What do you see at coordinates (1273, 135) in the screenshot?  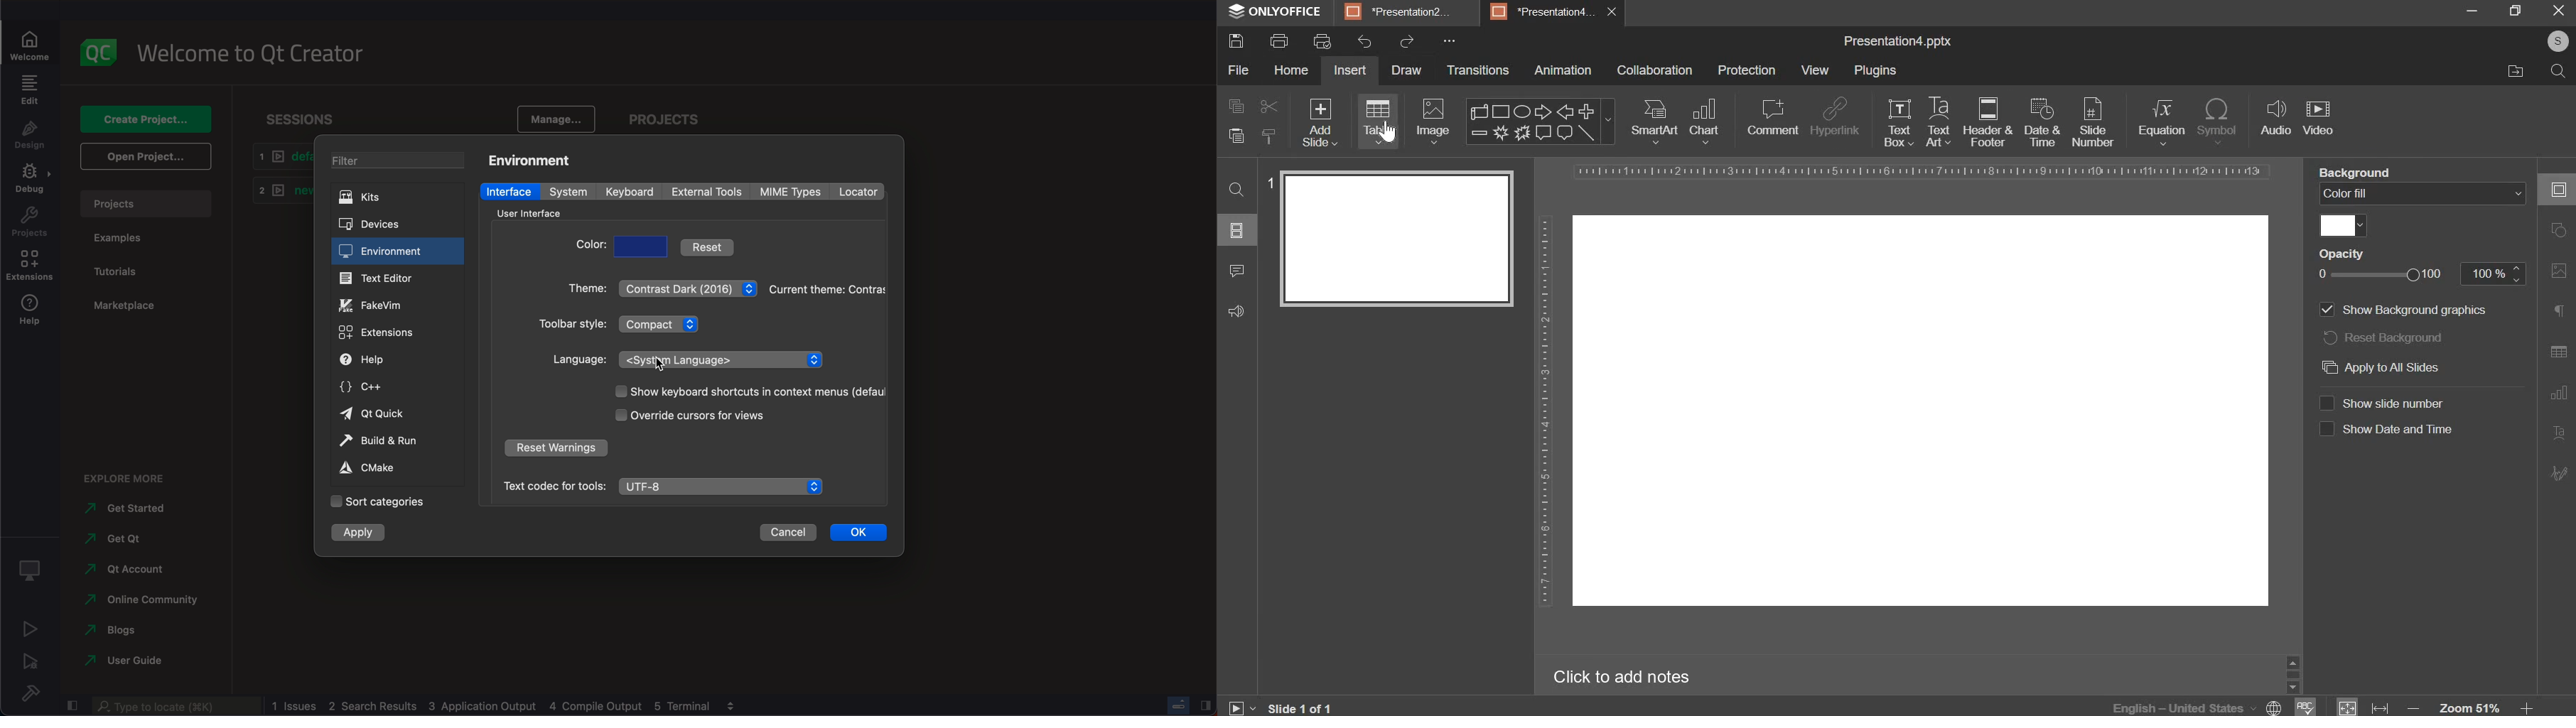 I see `copy style` at bounding box center [1273, 135].